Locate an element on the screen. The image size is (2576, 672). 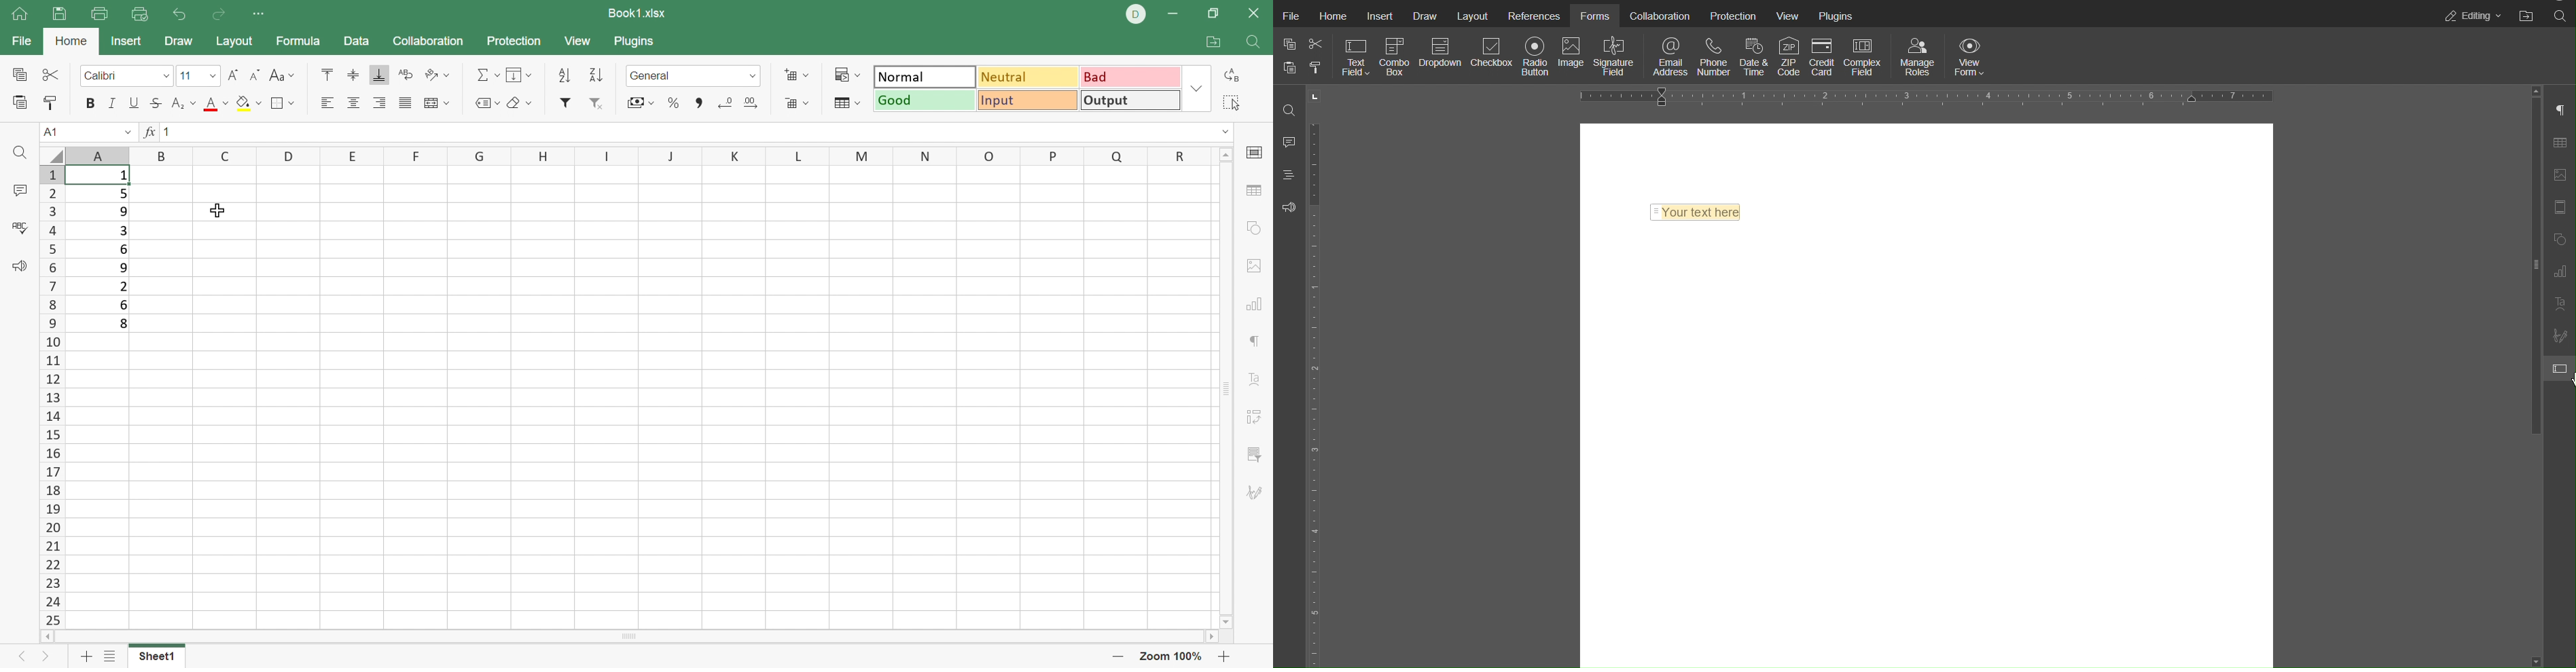
Copy style is located at coordinates (51, 101).